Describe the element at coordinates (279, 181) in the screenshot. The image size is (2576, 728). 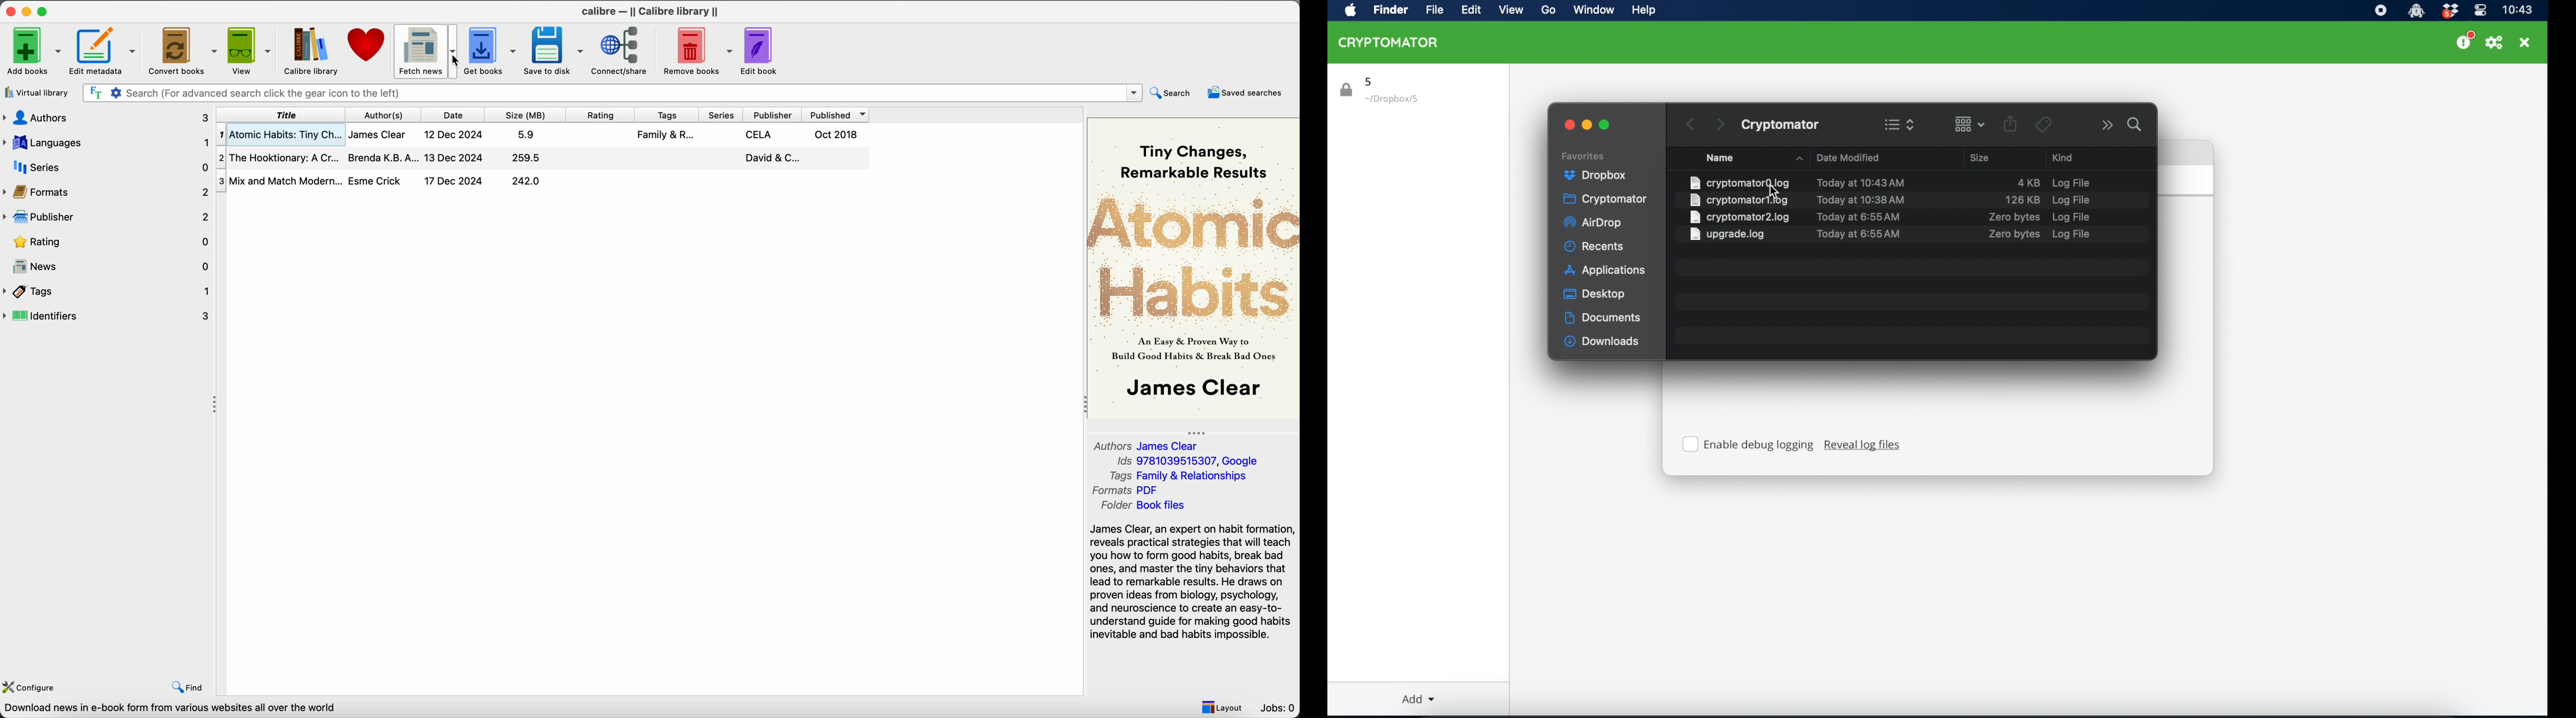
I see `Mix and Match Modern... ` at that location.